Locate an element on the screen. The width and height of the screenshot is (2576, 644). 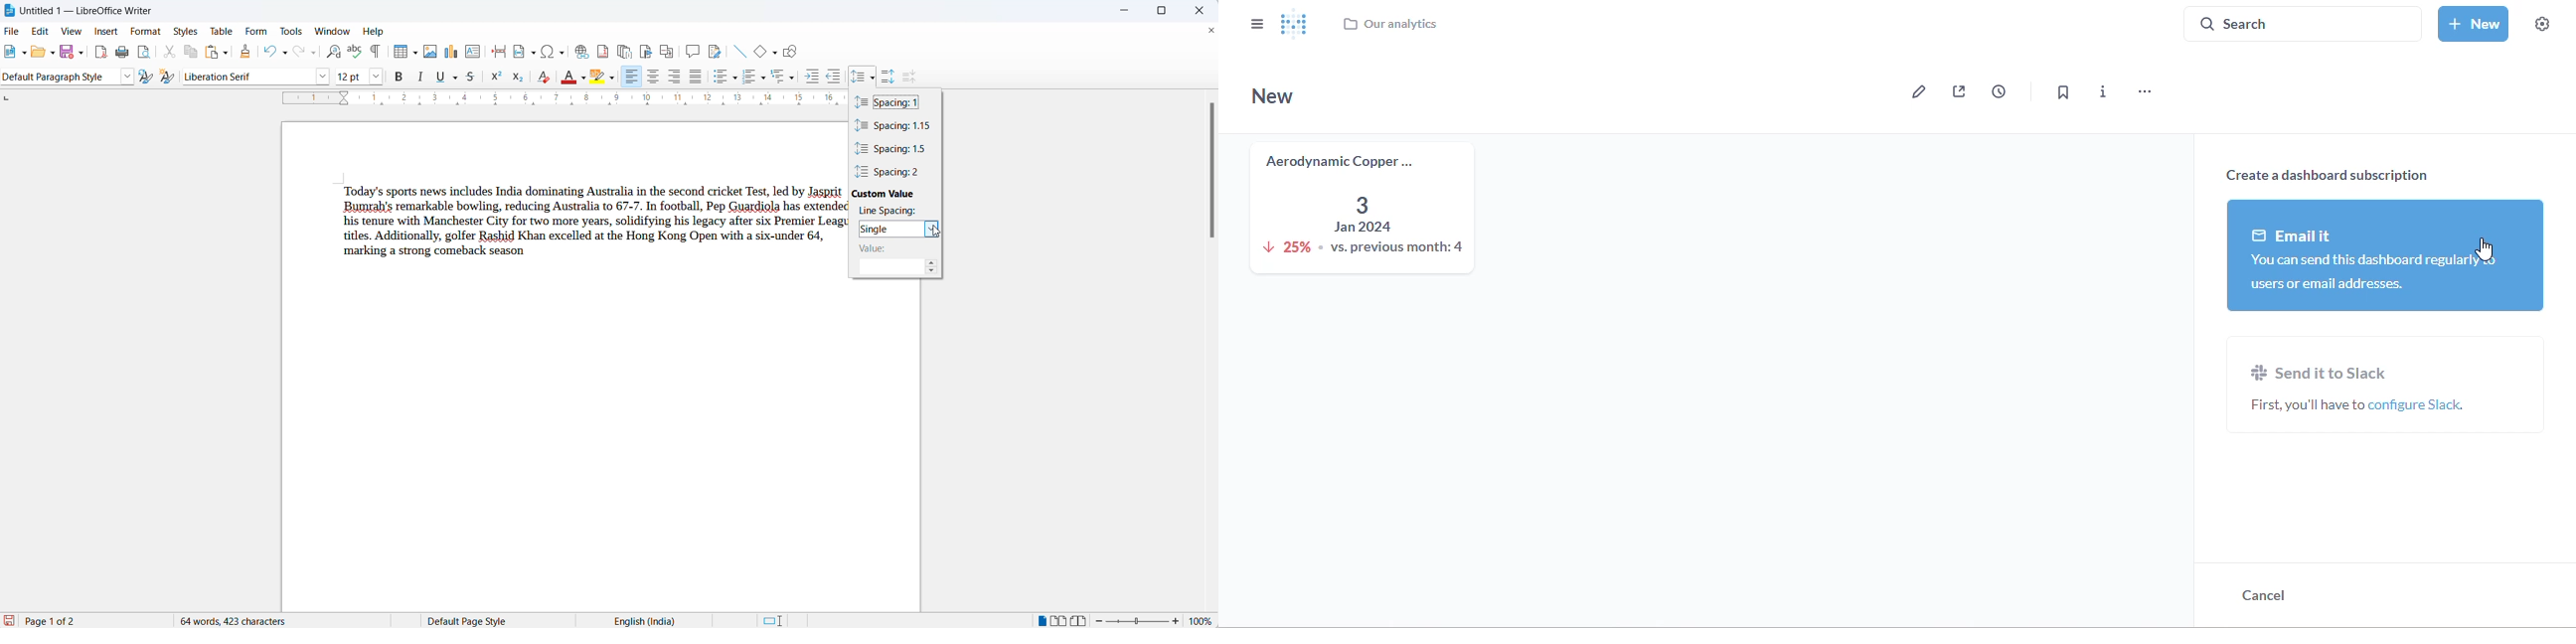
insert charts is located at coordinates (450, 52).